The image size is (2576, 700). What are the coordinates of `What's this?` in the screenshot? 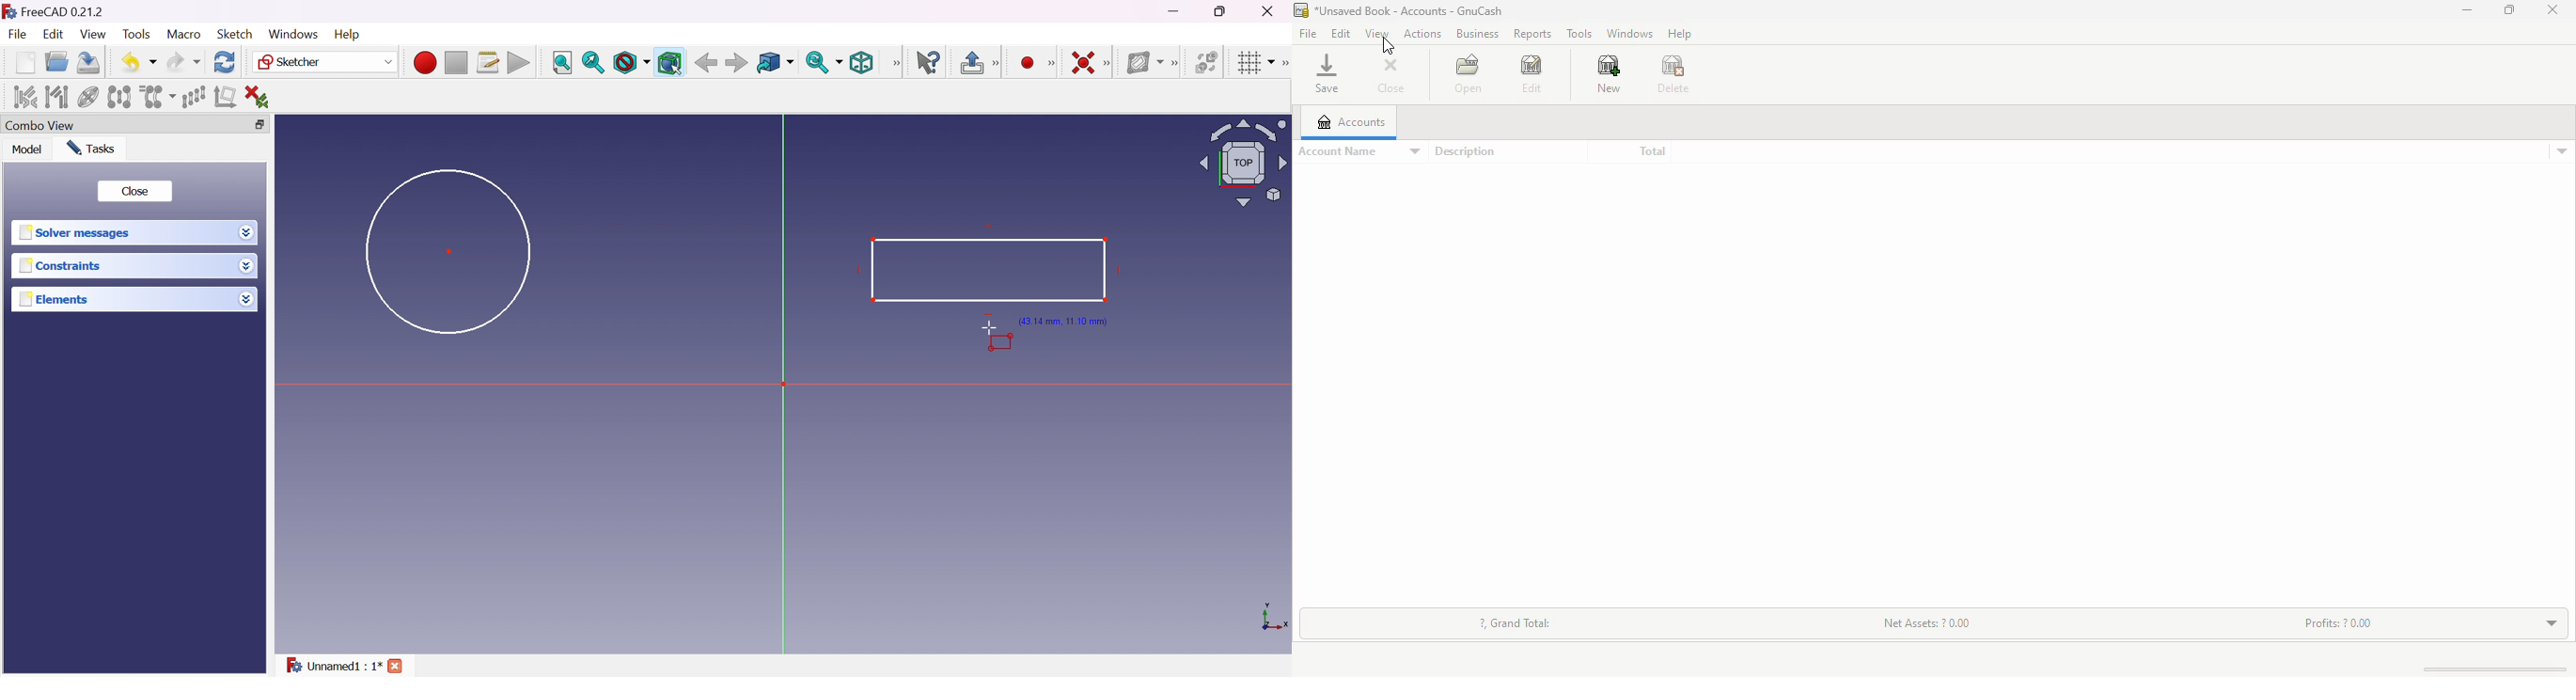 It's located at (930, 63).